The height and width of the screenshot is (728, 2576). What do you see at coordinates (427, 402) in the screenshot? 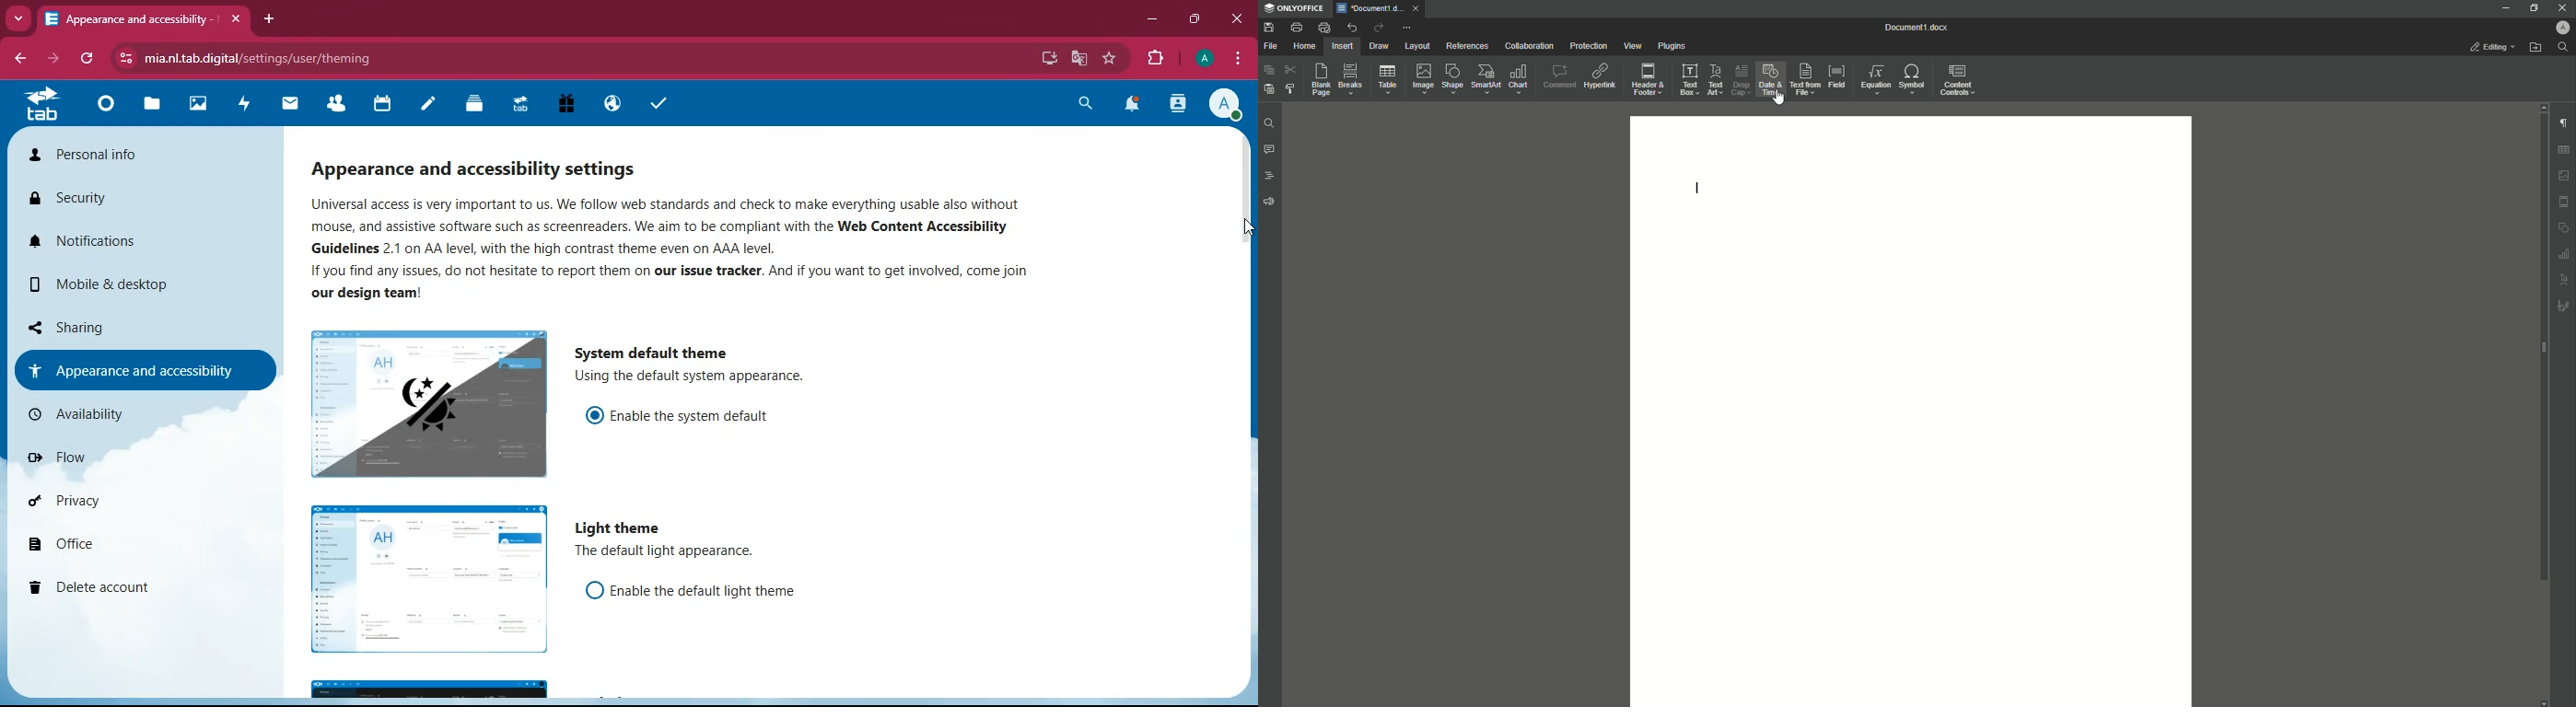
I see `image` at bounding box center [427, 402].